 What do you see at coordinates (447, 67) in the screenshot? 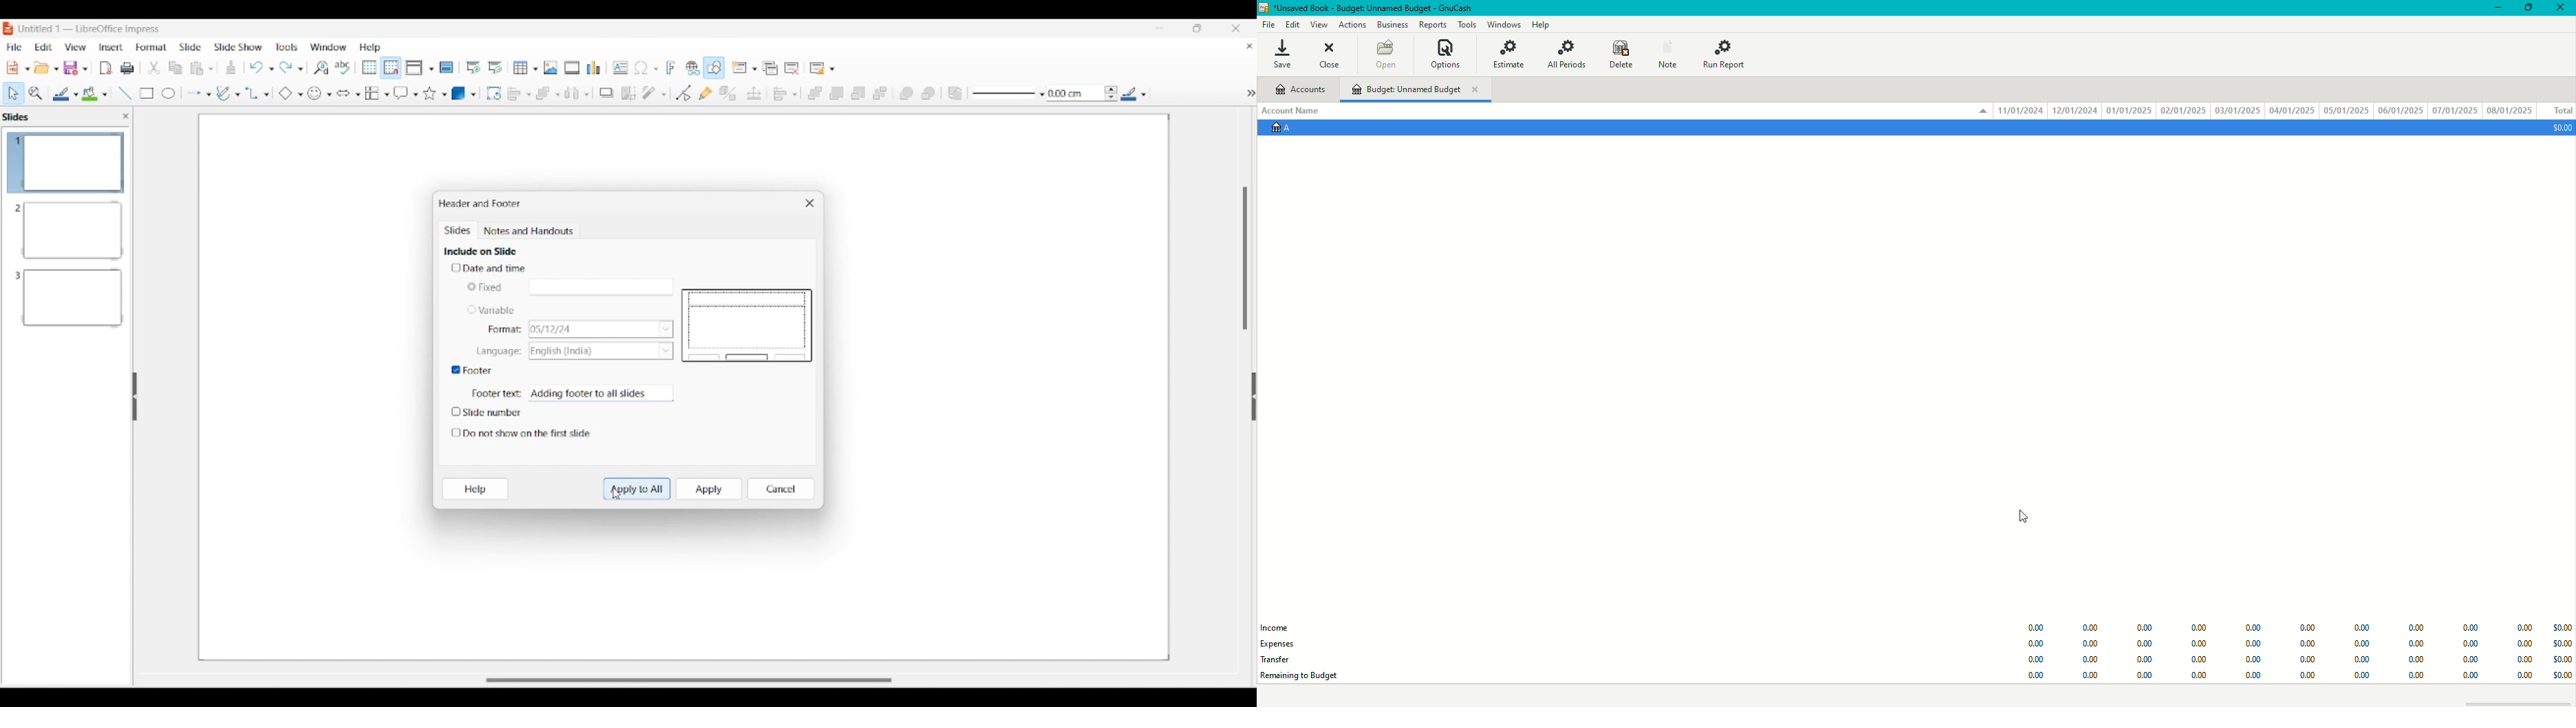
I see `Master slide` at bounding box center [447, 67].